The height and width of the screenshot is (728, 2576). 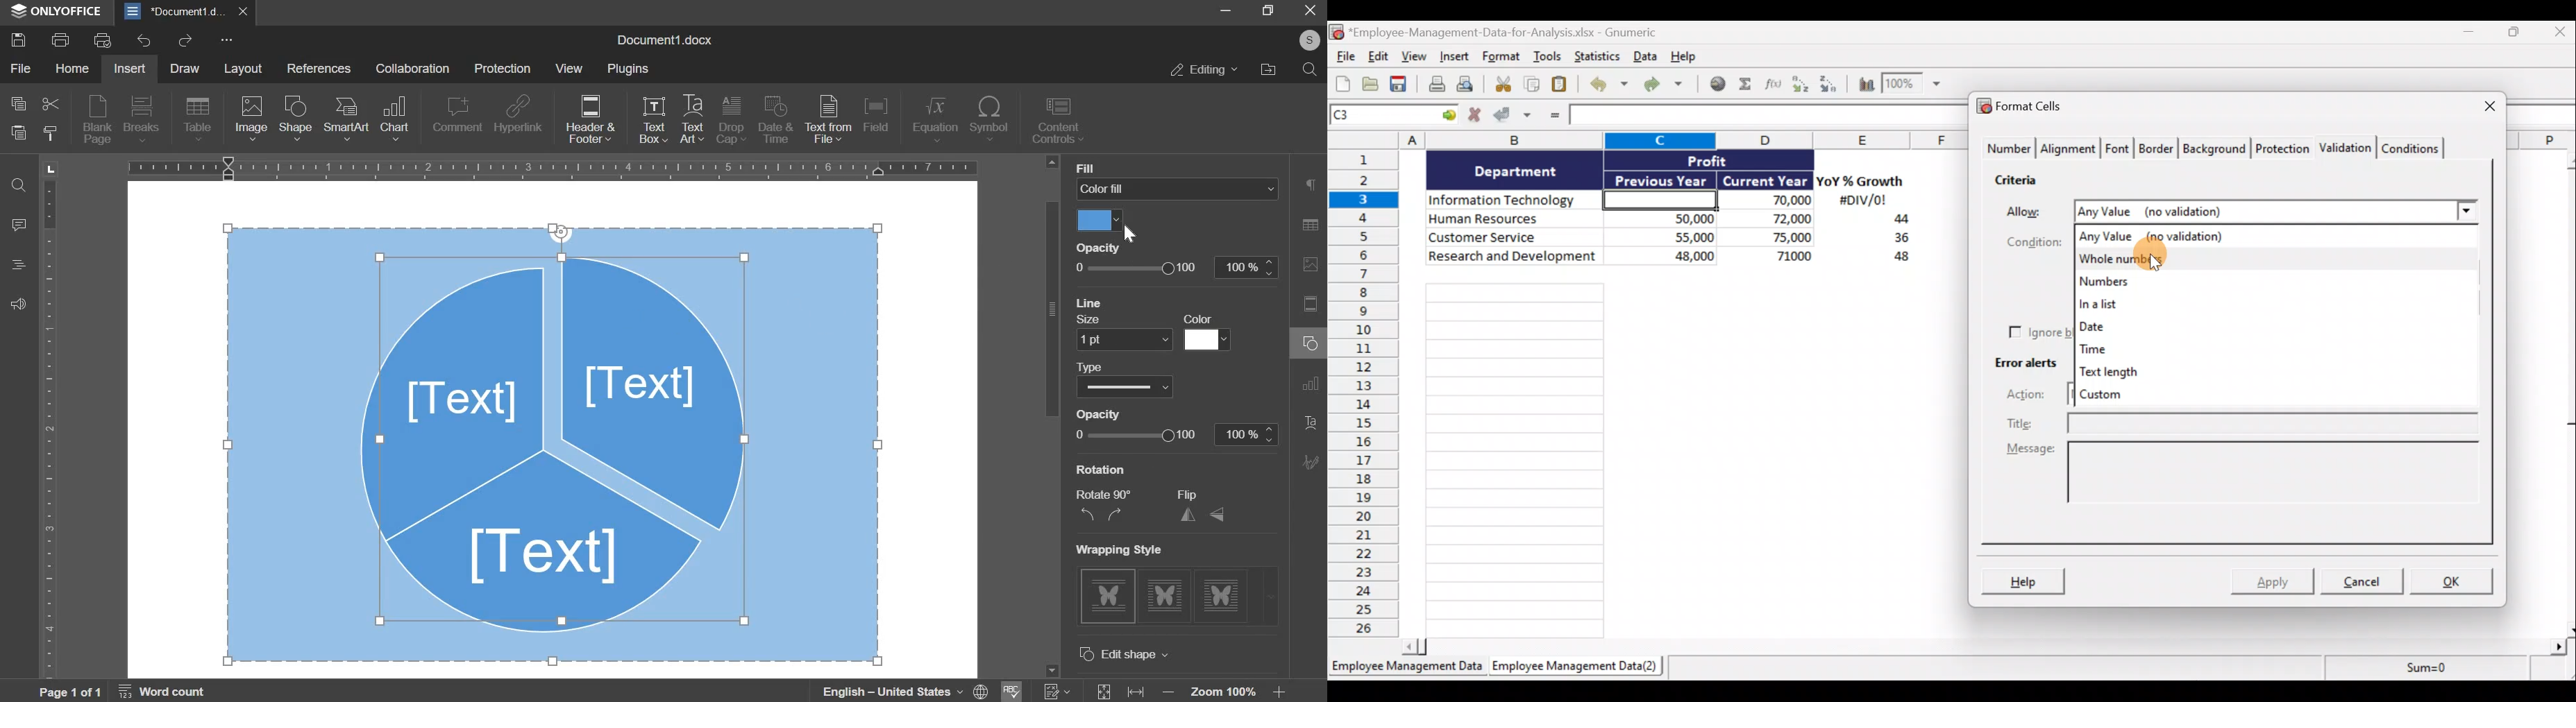 What do you see at coordinates (2279, 235) in the screenshot?
I see `Any value (no validation)` at bounding box center [2279, 235].